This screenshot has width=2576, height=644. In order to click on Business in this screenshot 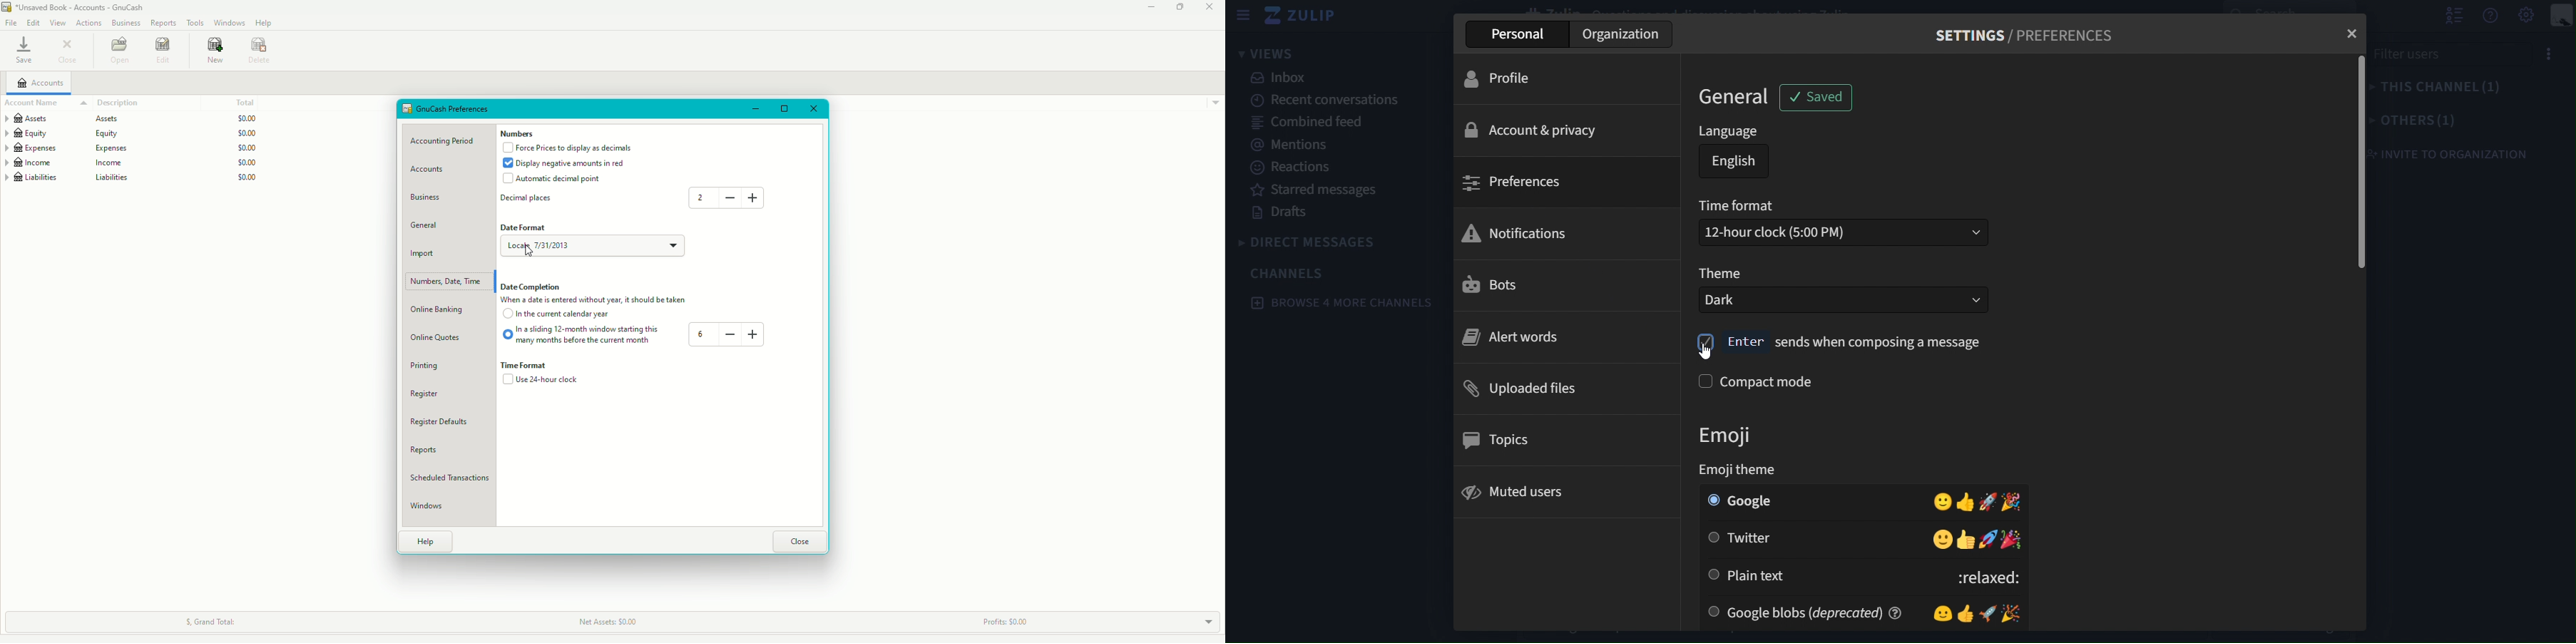, I will do `click(429, 197)`.